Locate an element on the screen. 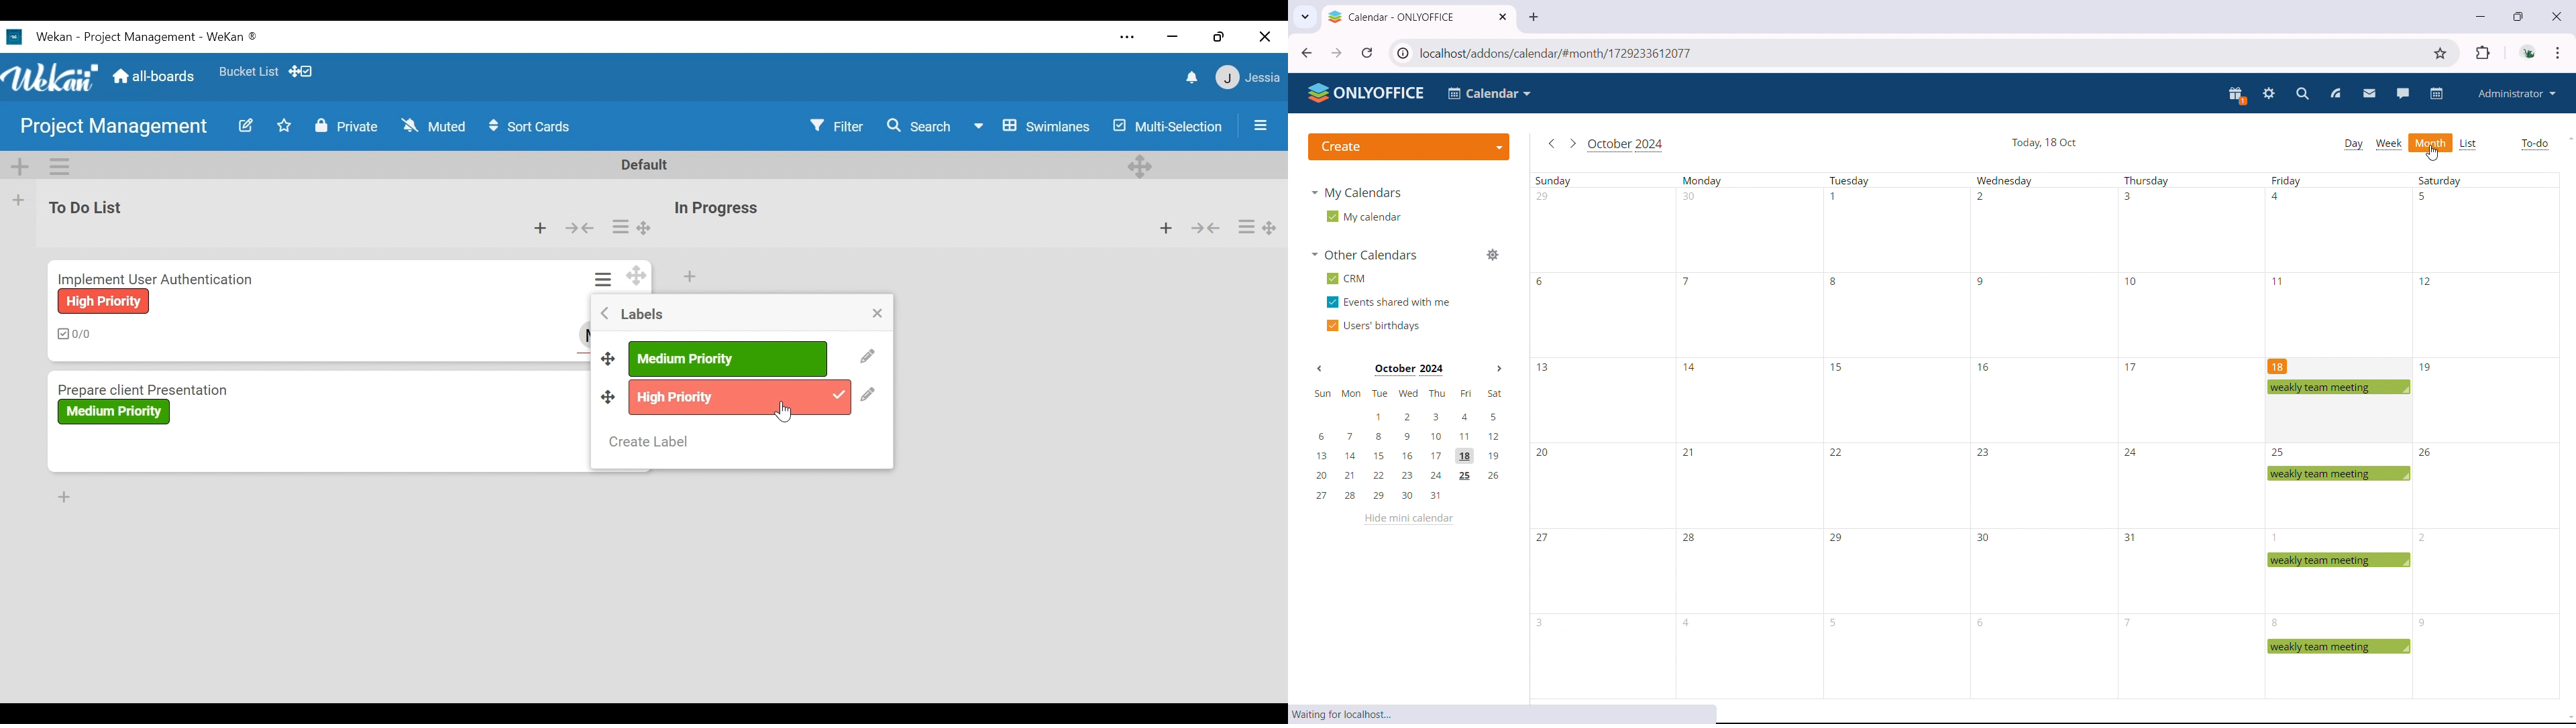 The height and width of the screenshot is (728, 2576). label is located at coordinates (726, 359).